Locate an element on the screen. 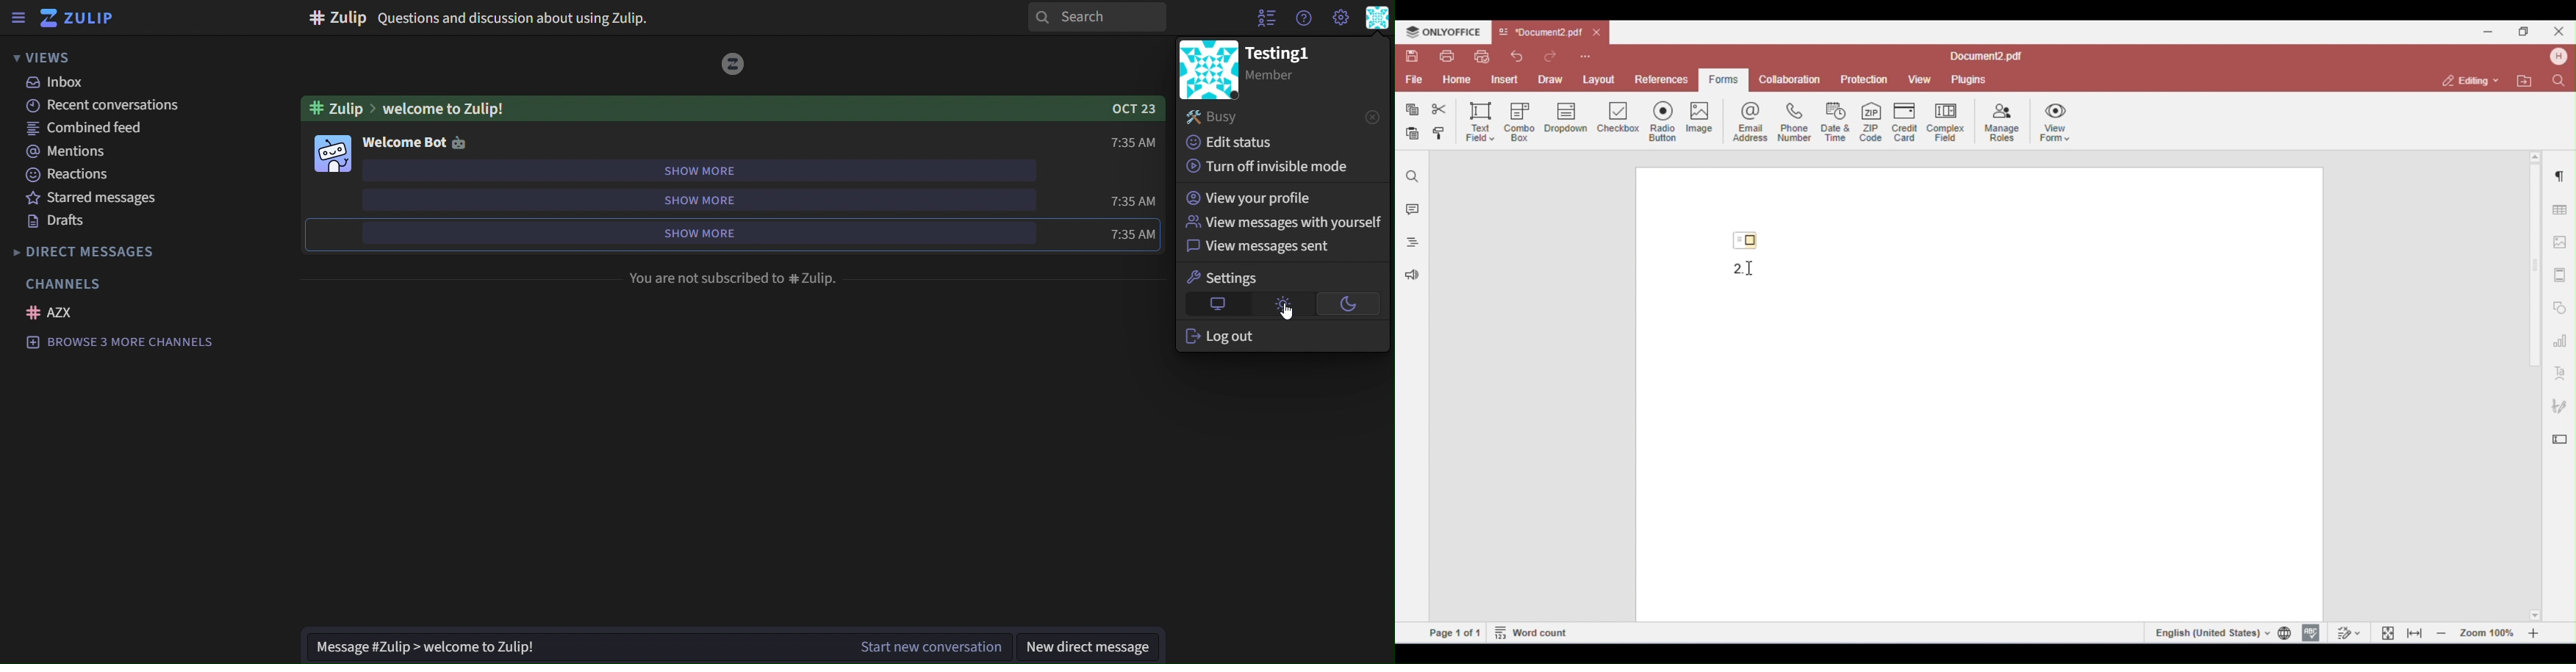 This screenshot has width=2576, height=672. starred messages is located at coordinates (95, 199).